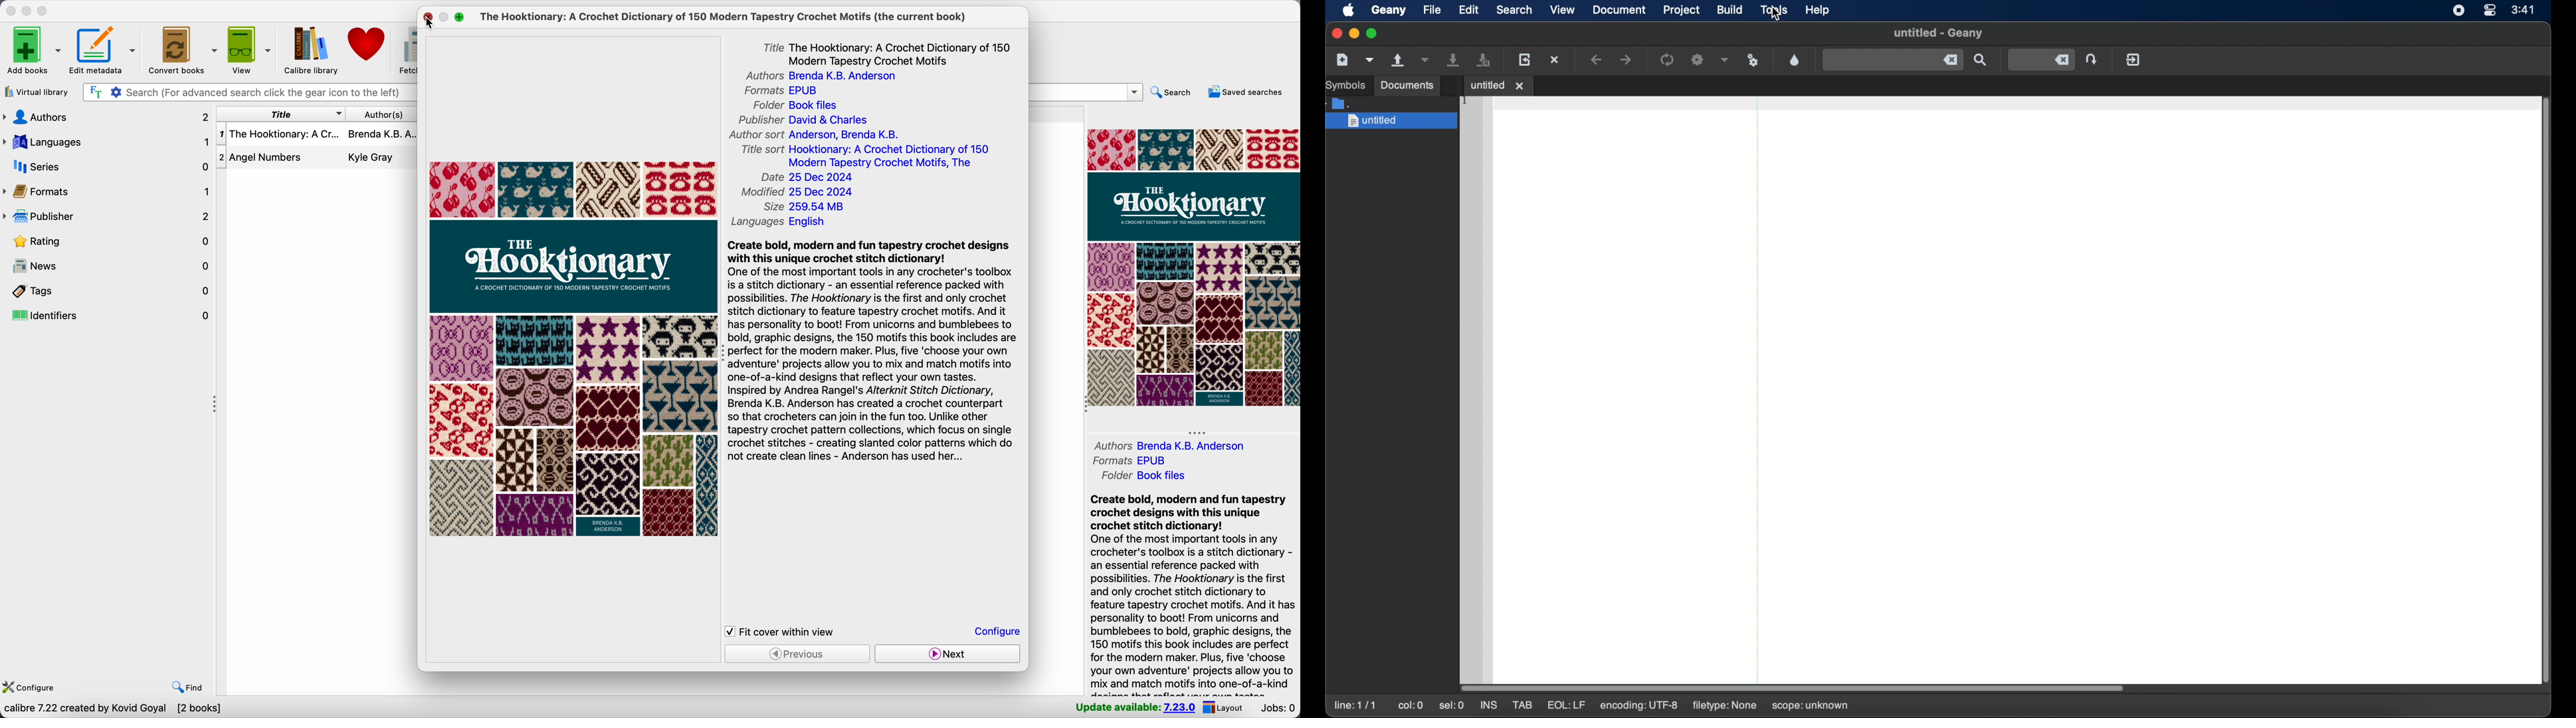  Describe the element at coordinates (1173, 94) in the screenshot. I see `search` at that location.